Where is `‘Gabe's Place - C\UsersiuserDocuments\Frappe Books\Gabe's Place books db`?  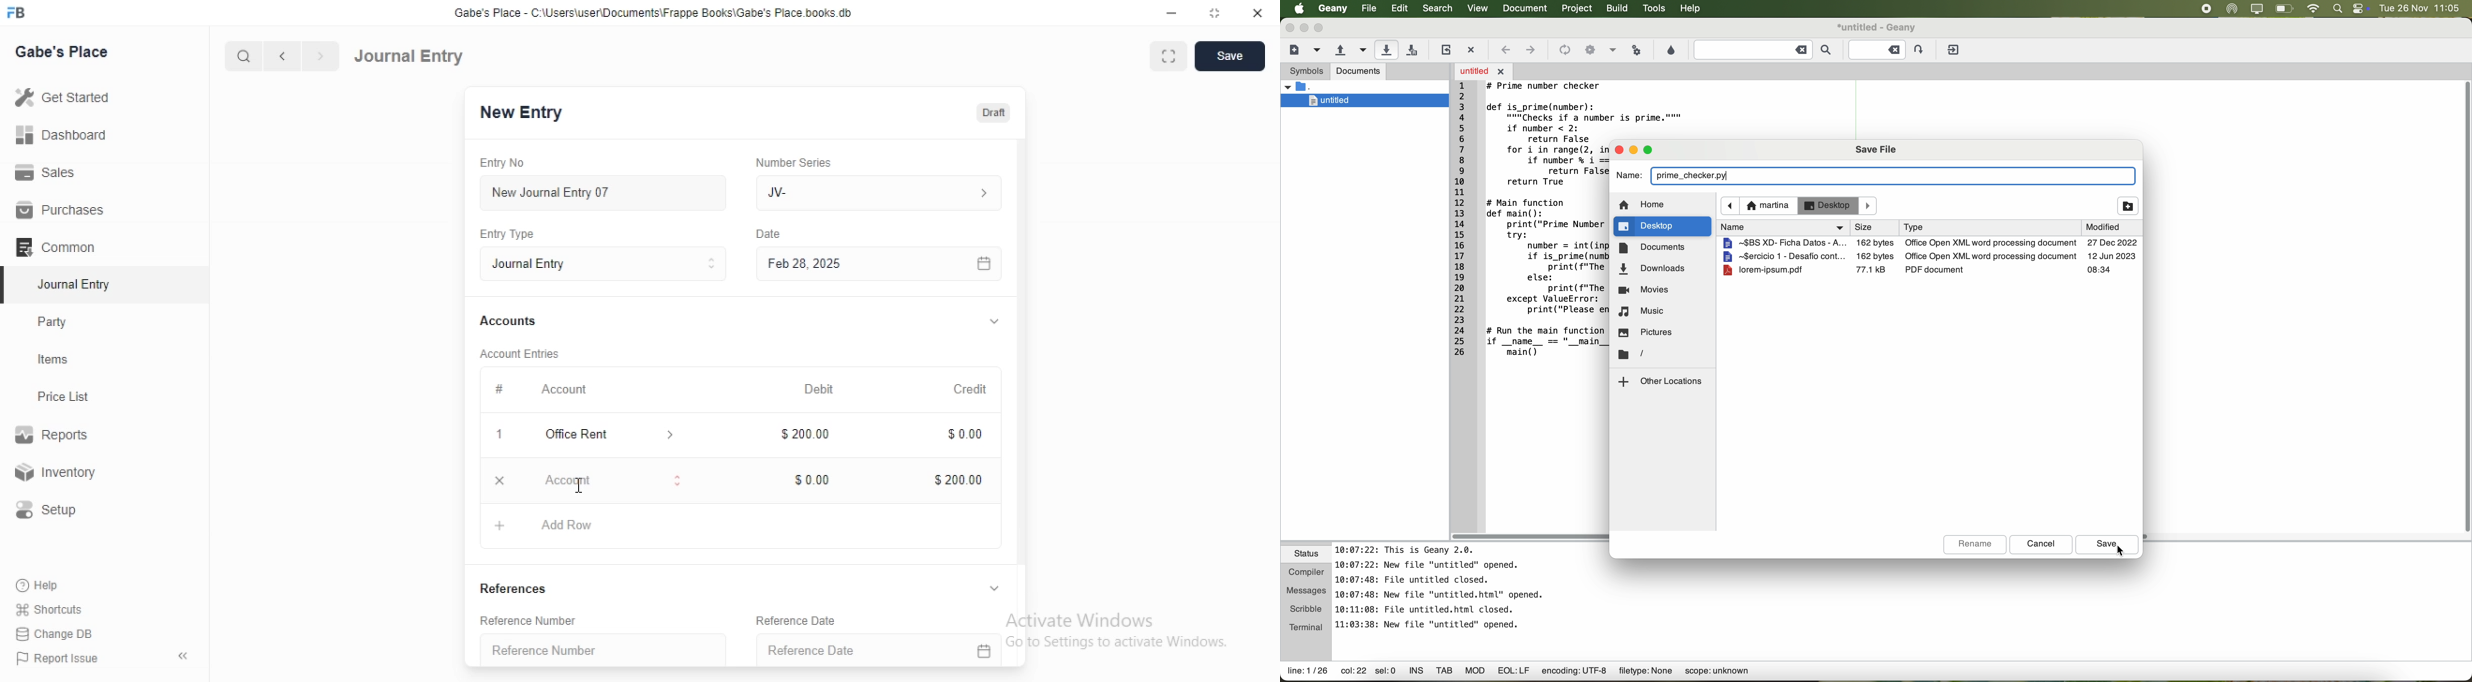 ‘Gabe's Place - C\UsersiuserDocuments\Frappe Books\Gabe's Place books db is located at coordinates (653, 12).